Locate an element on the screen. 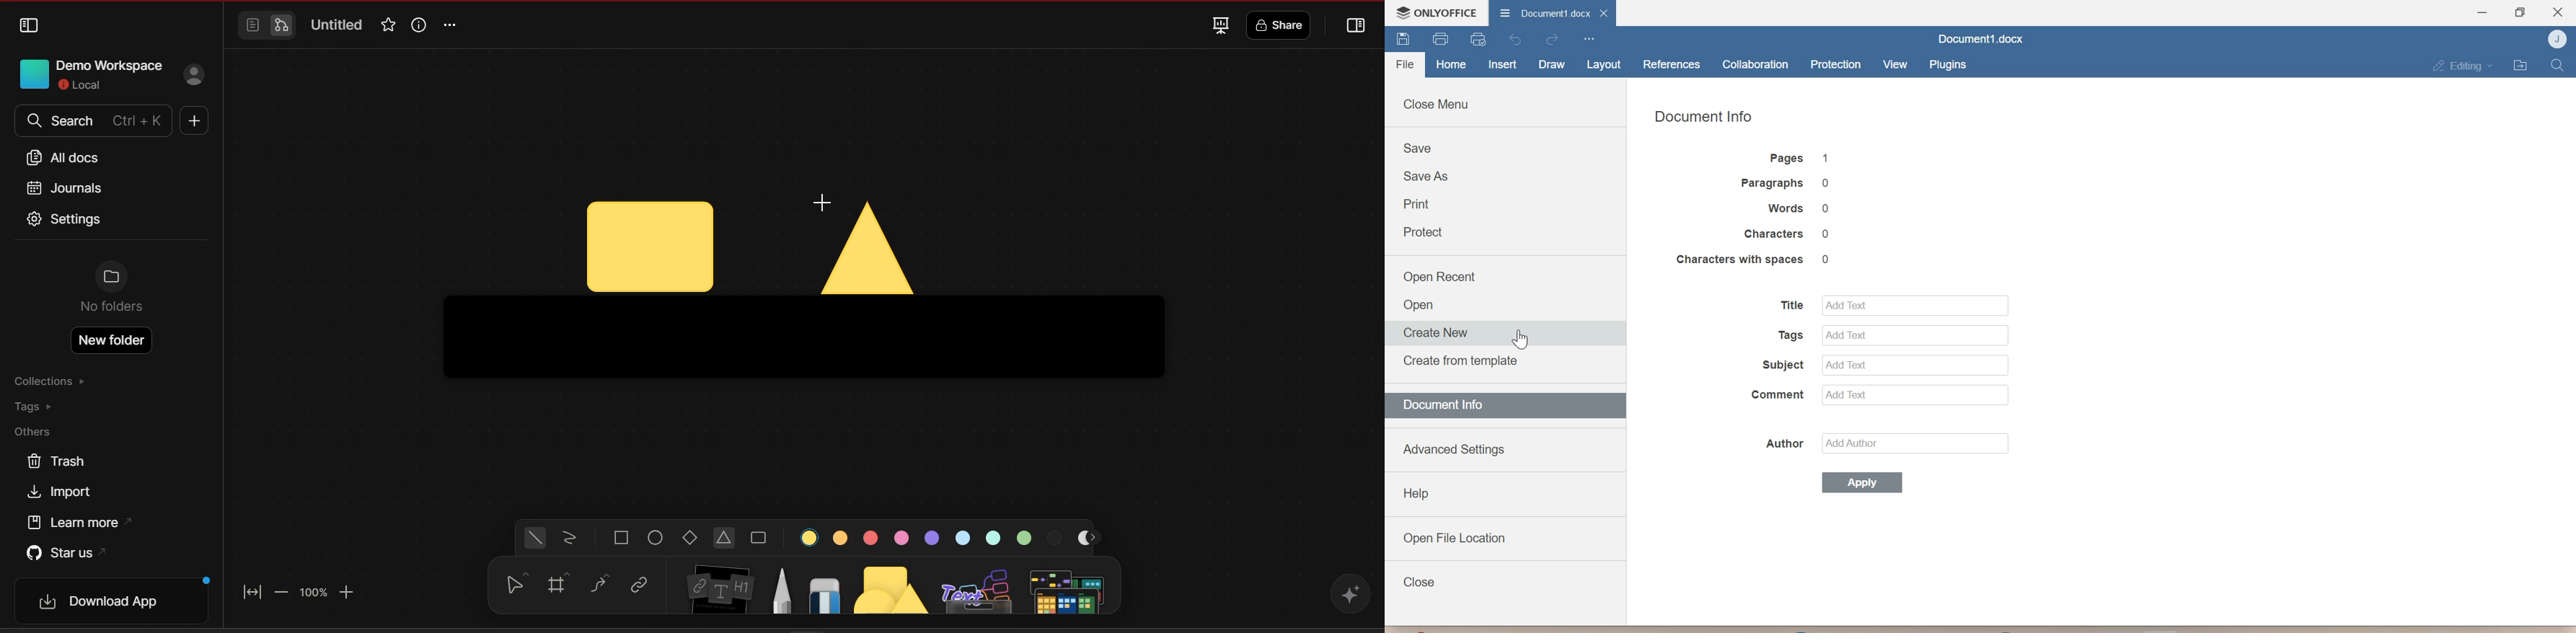 The height and width of the screenshot is (644, 2576). Create from template is located at coordinates (1466, 364).